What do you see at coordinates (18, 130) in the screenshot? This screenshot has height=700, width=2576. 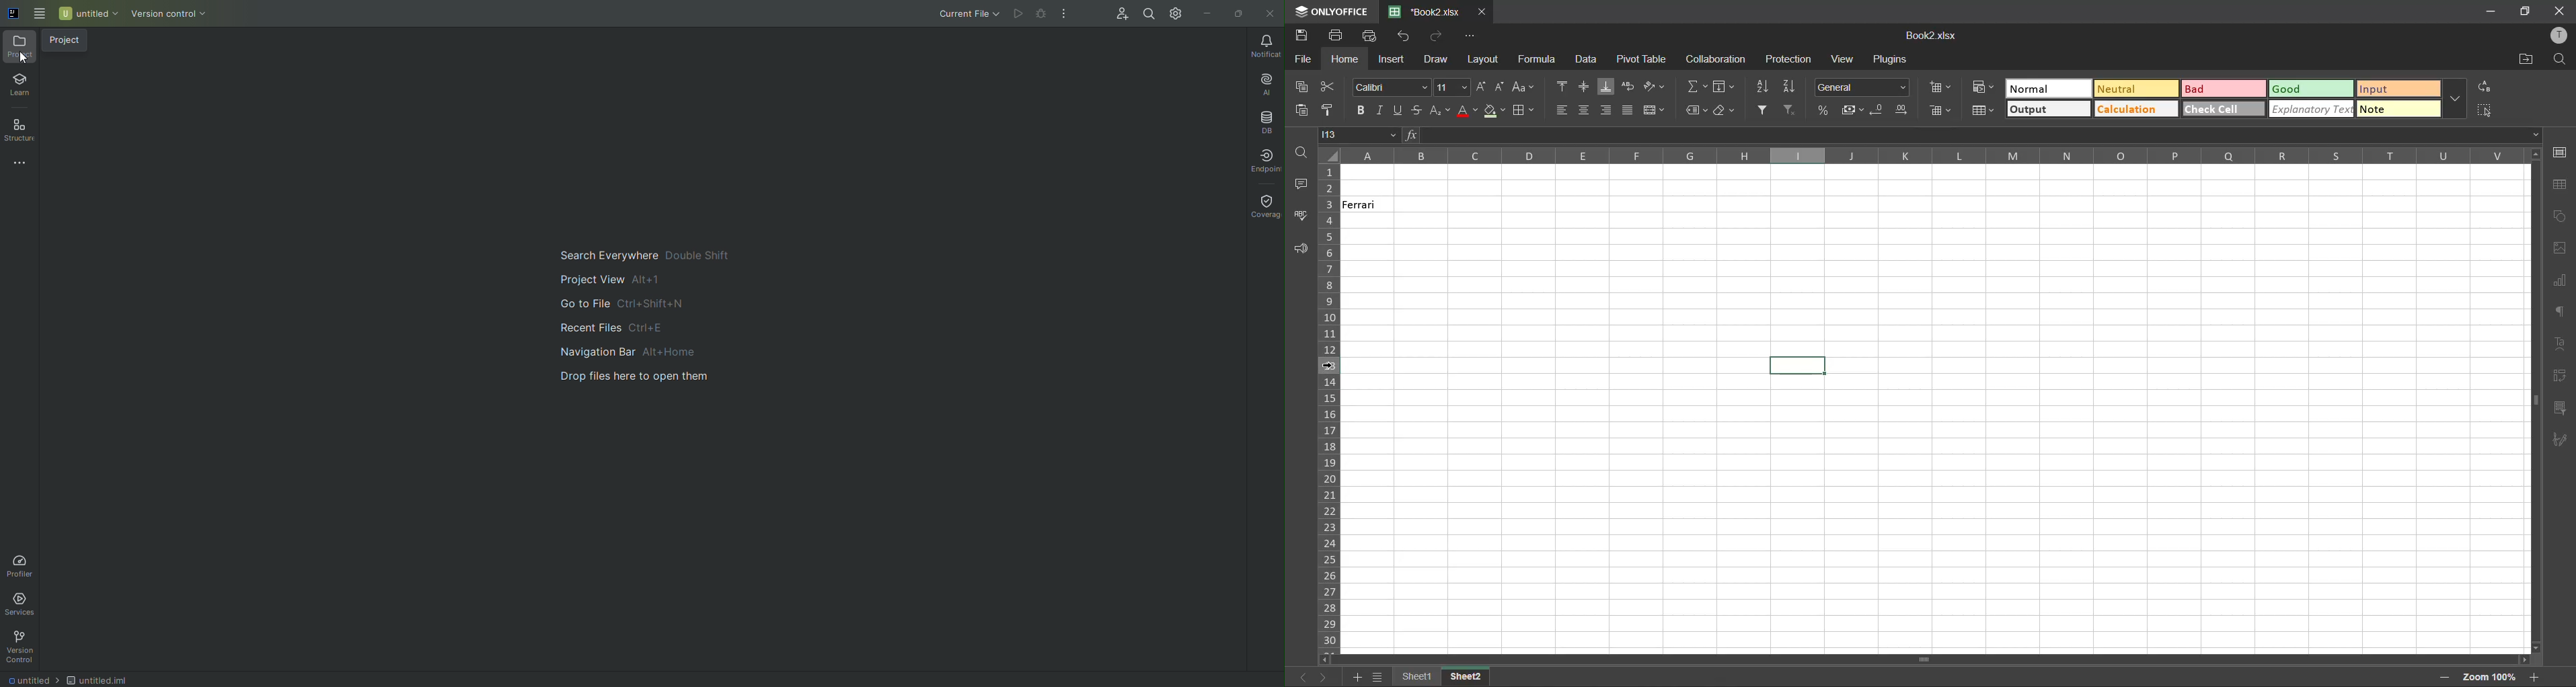 I see `Structure` at bounding box center [18, 130].